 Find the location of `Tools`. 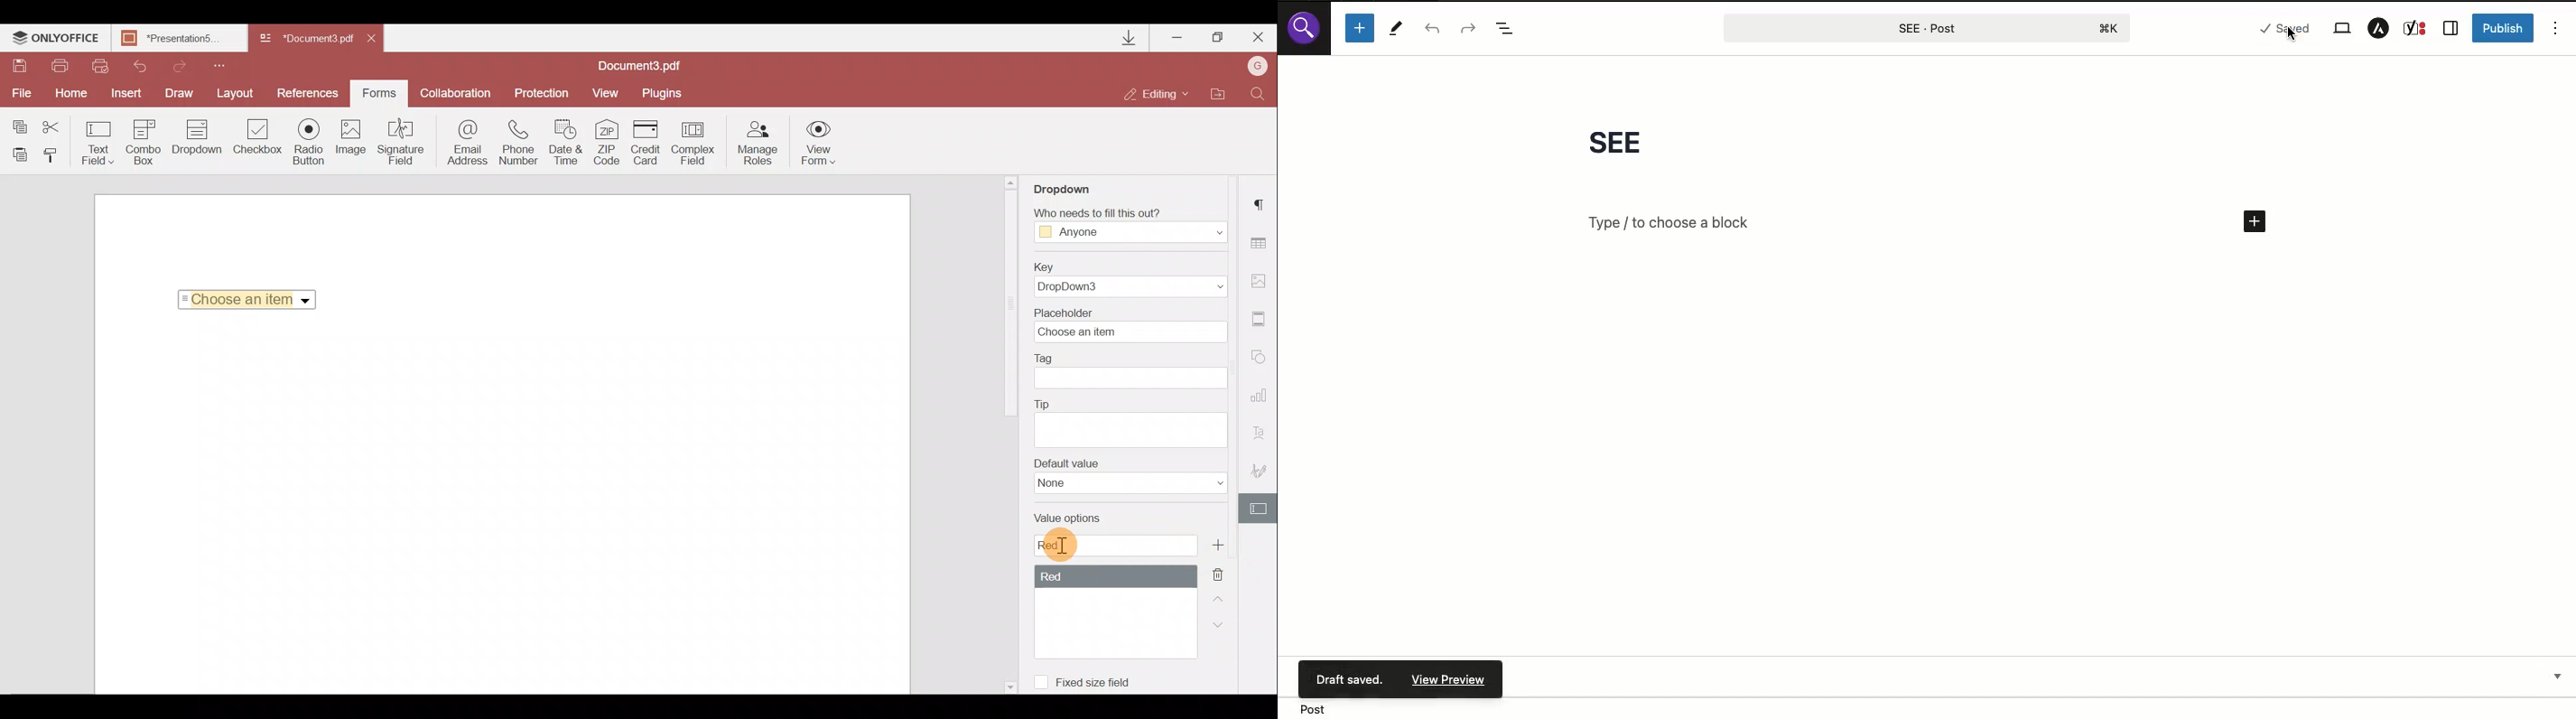

Tools is located at coordinates (1397, 28).